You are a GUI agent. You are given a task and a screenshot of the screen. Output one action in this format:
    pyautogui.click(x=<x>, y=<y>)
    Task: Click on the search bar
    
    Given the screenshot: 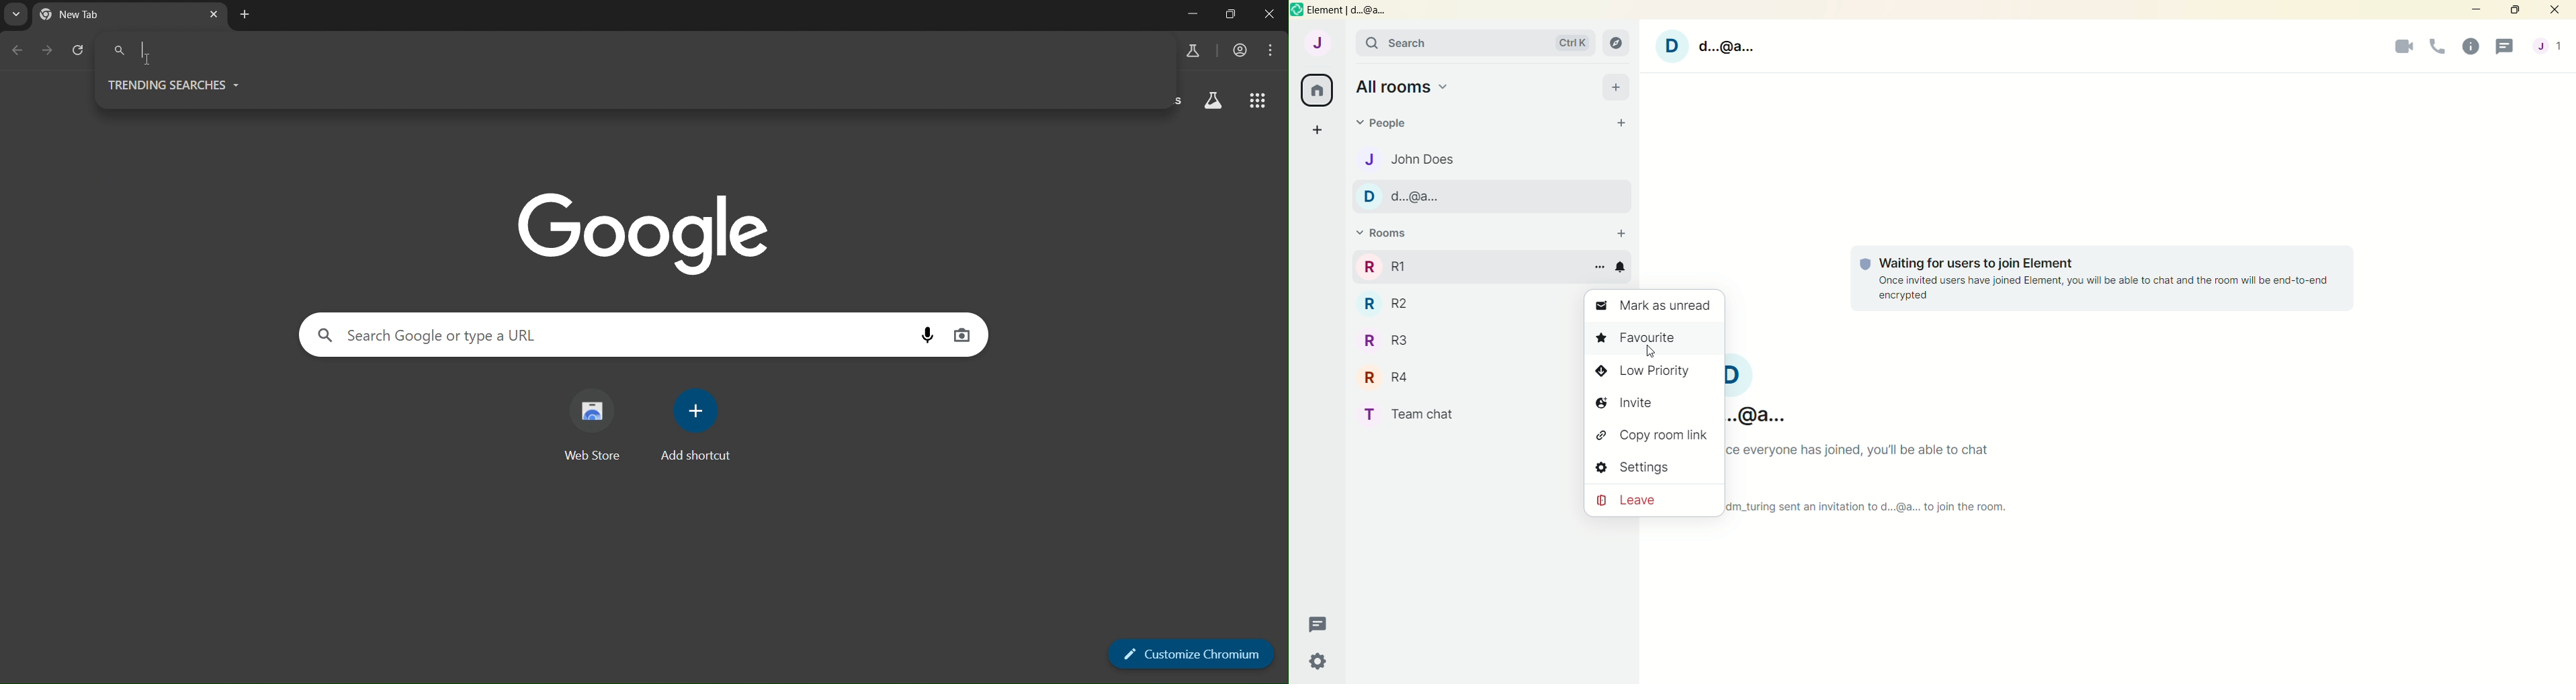 What is the action you would take?
    pyautogui.click(x=1424, y=46)
    